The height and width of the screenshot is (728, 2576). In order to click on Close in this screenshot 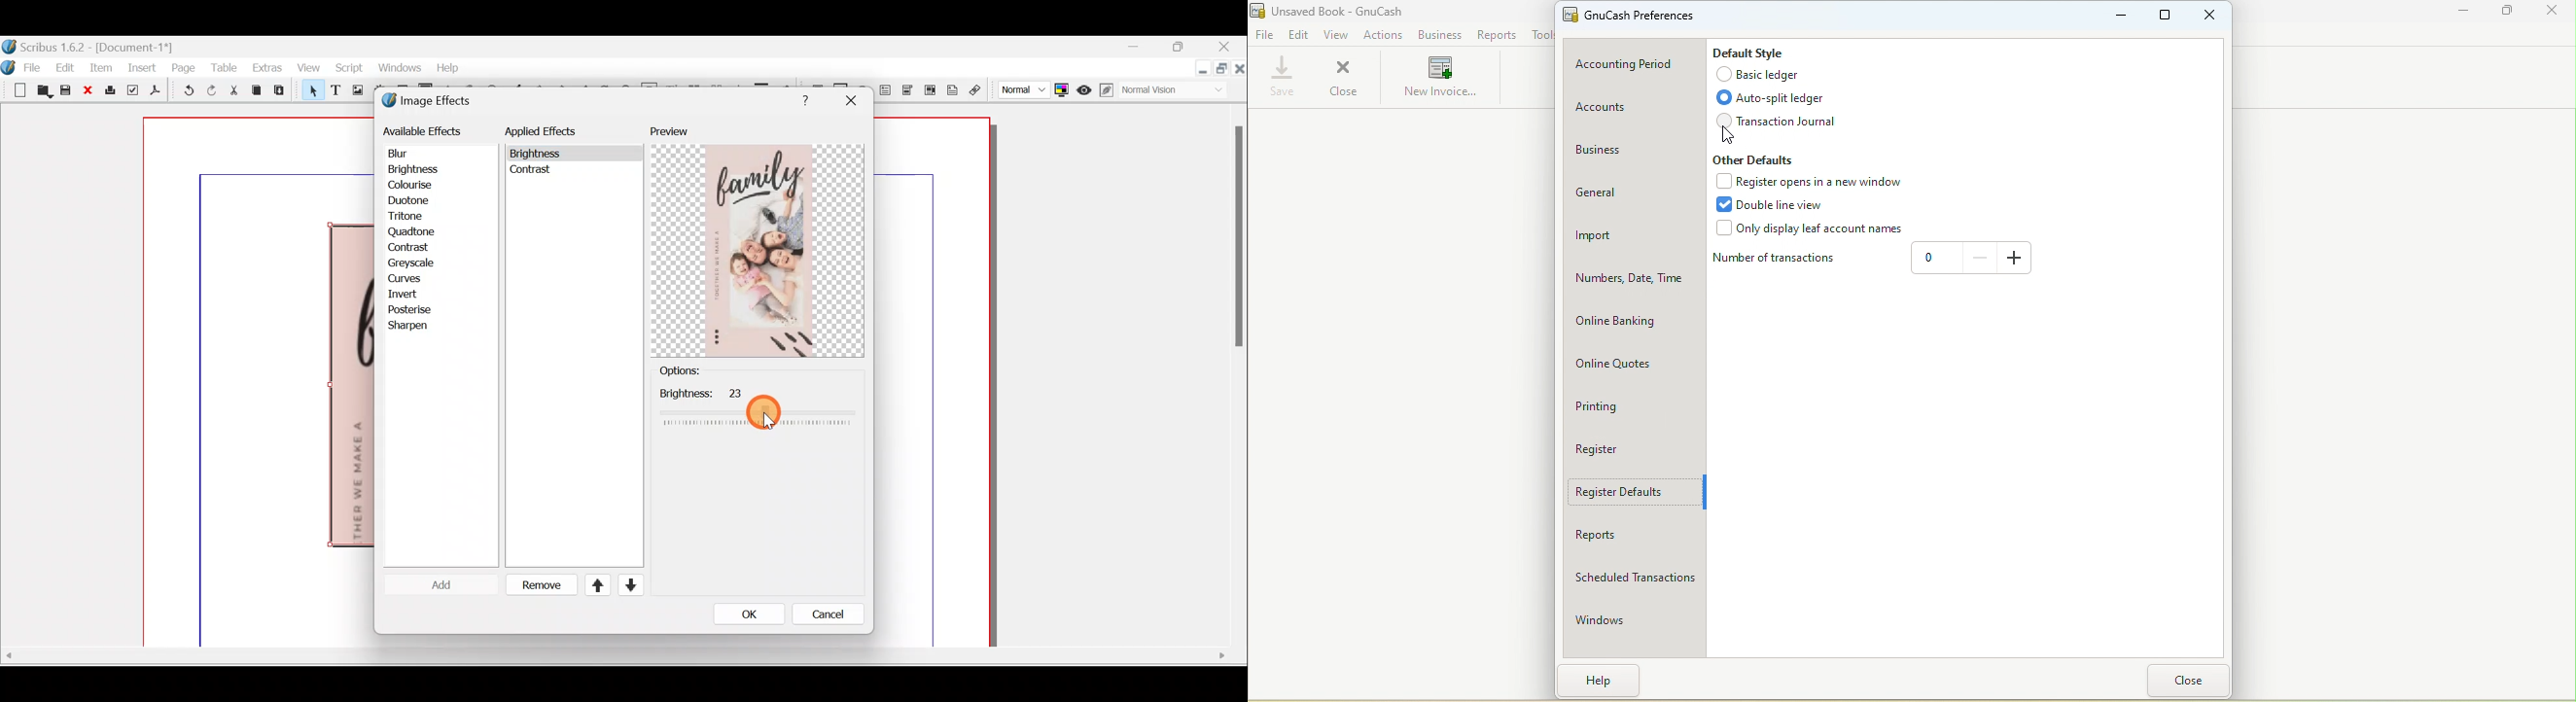, I will do `click(89, 91)`.